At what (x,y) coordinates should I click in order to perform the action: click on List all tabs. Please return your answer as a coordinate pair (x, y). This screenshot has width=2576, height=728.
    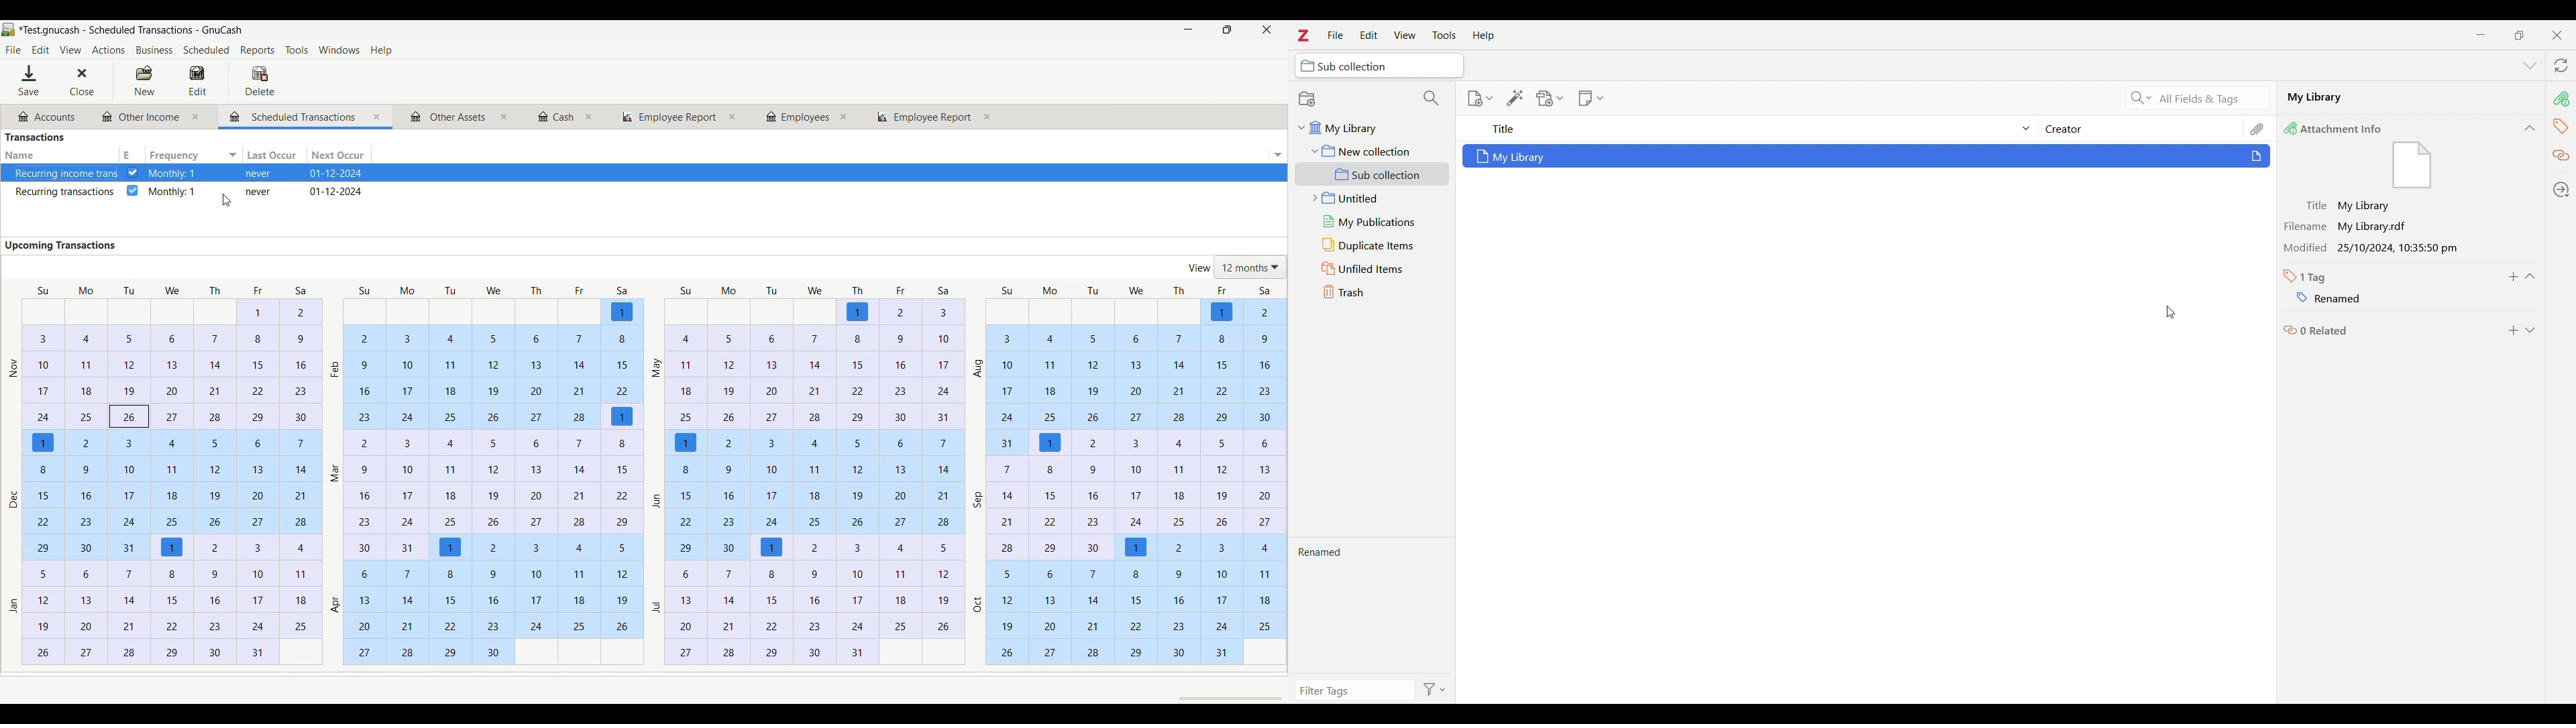
    Looking at the image, I should click on (2530, 66).